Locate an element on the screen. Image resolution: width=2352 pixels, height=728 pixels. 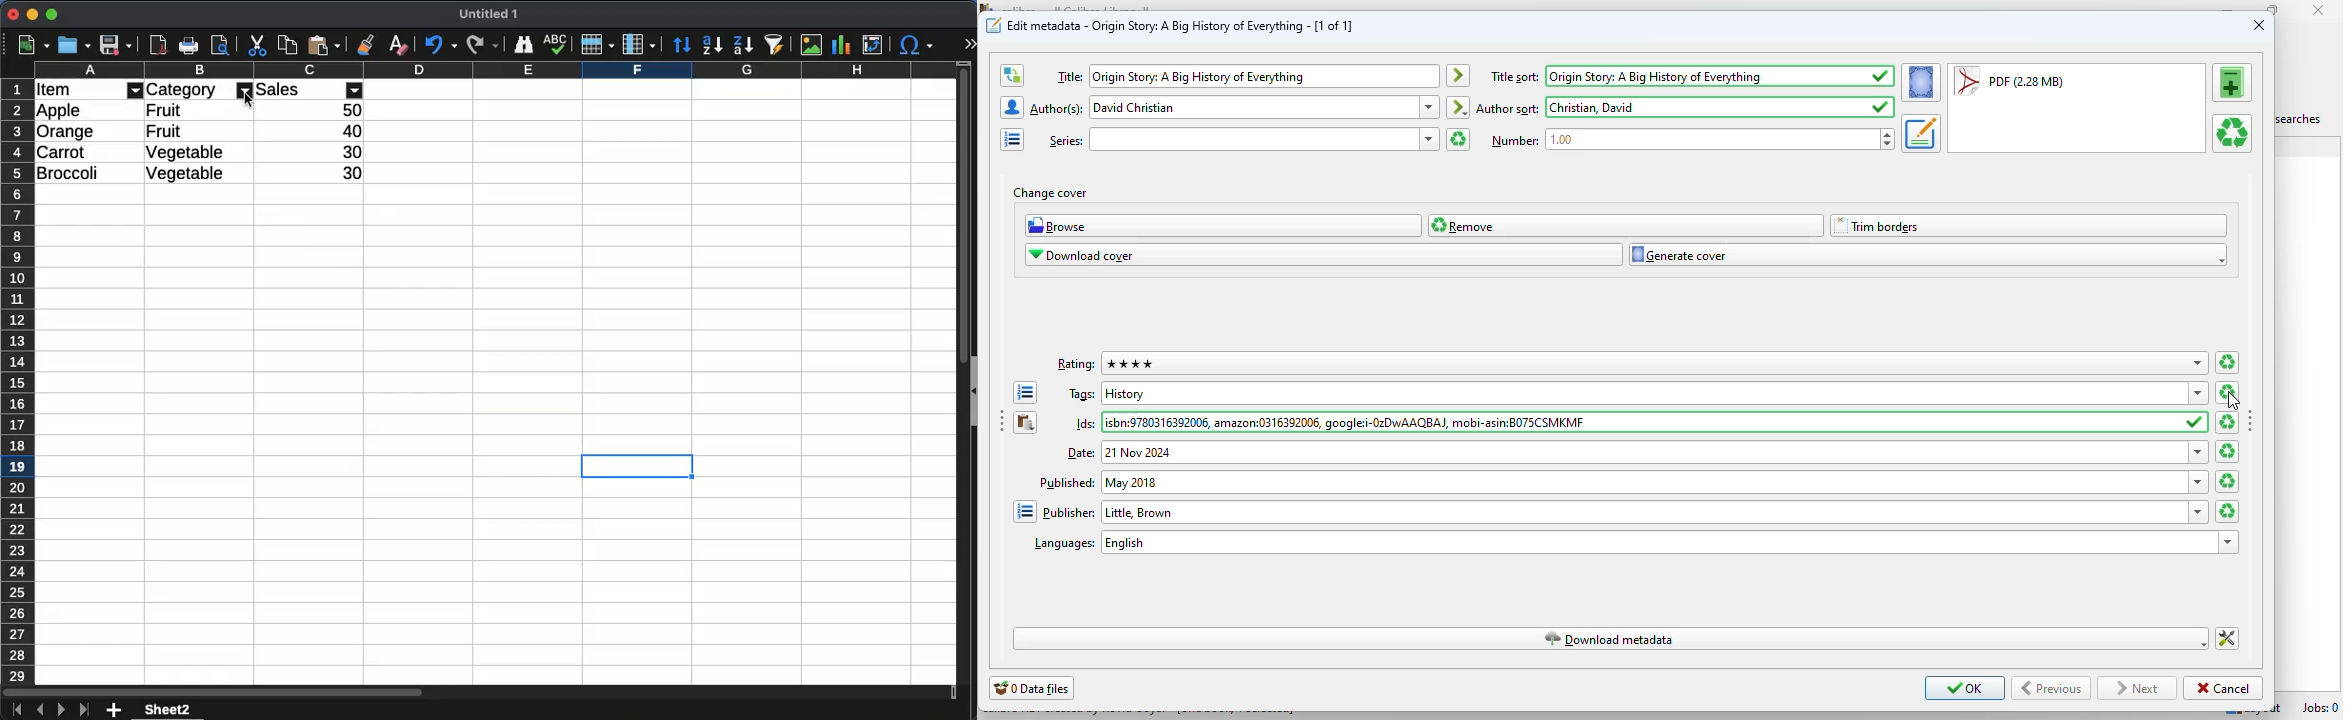
maximize is located at coordinates (50, 14).